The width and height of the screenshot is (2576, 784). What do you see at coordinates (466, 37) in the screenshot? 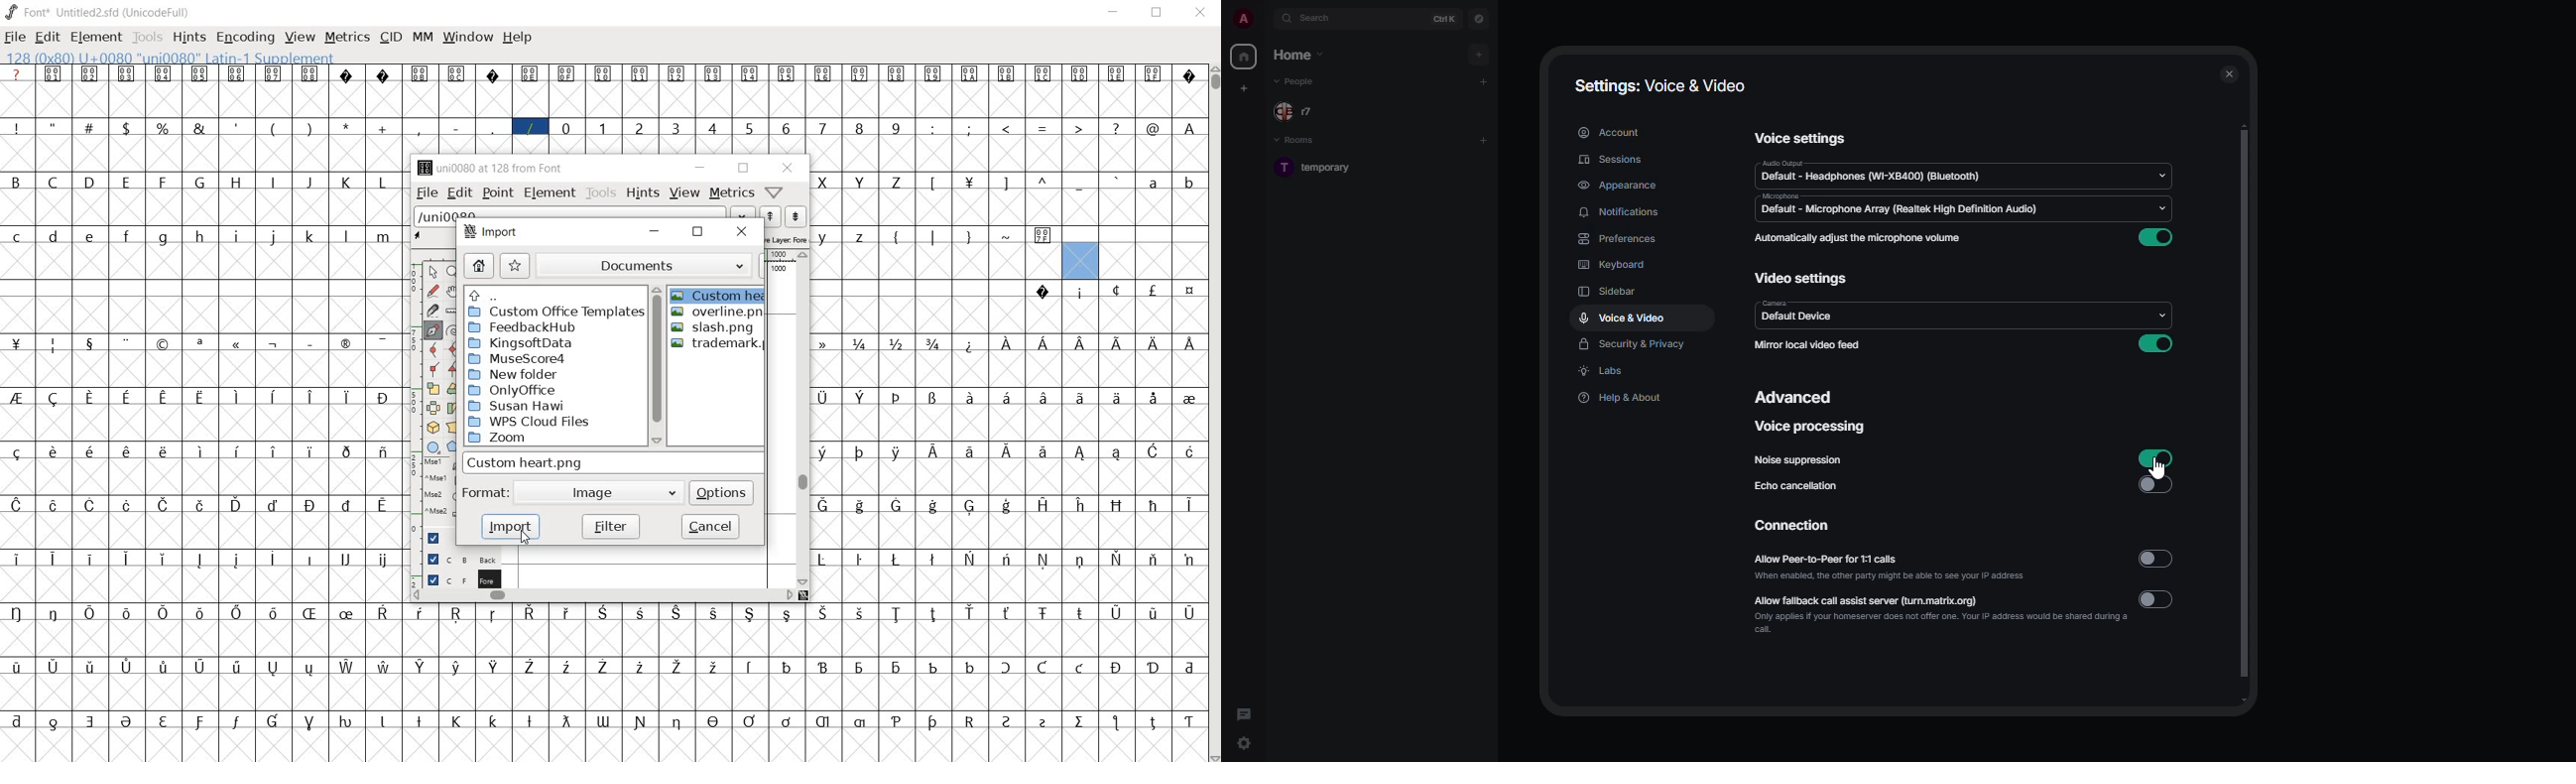
I see `WINDOW` at bounding box center [466, 37].